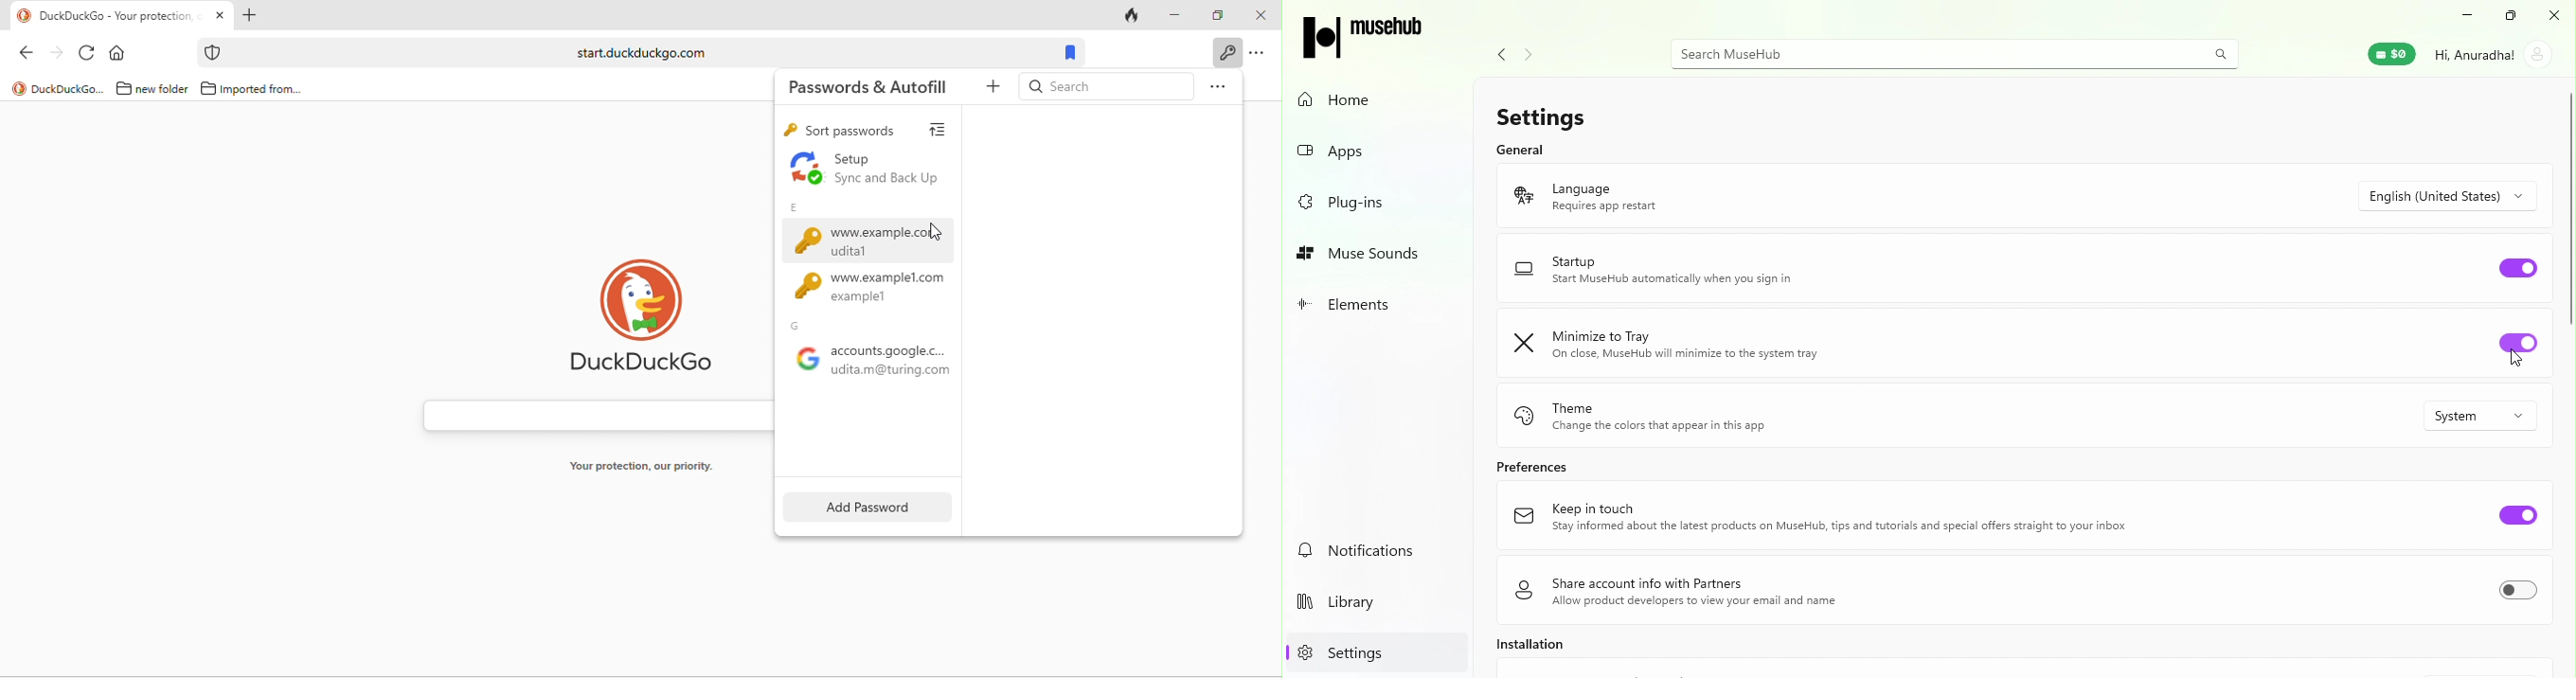  I want to click on Navigate back, so click(1501, 53).